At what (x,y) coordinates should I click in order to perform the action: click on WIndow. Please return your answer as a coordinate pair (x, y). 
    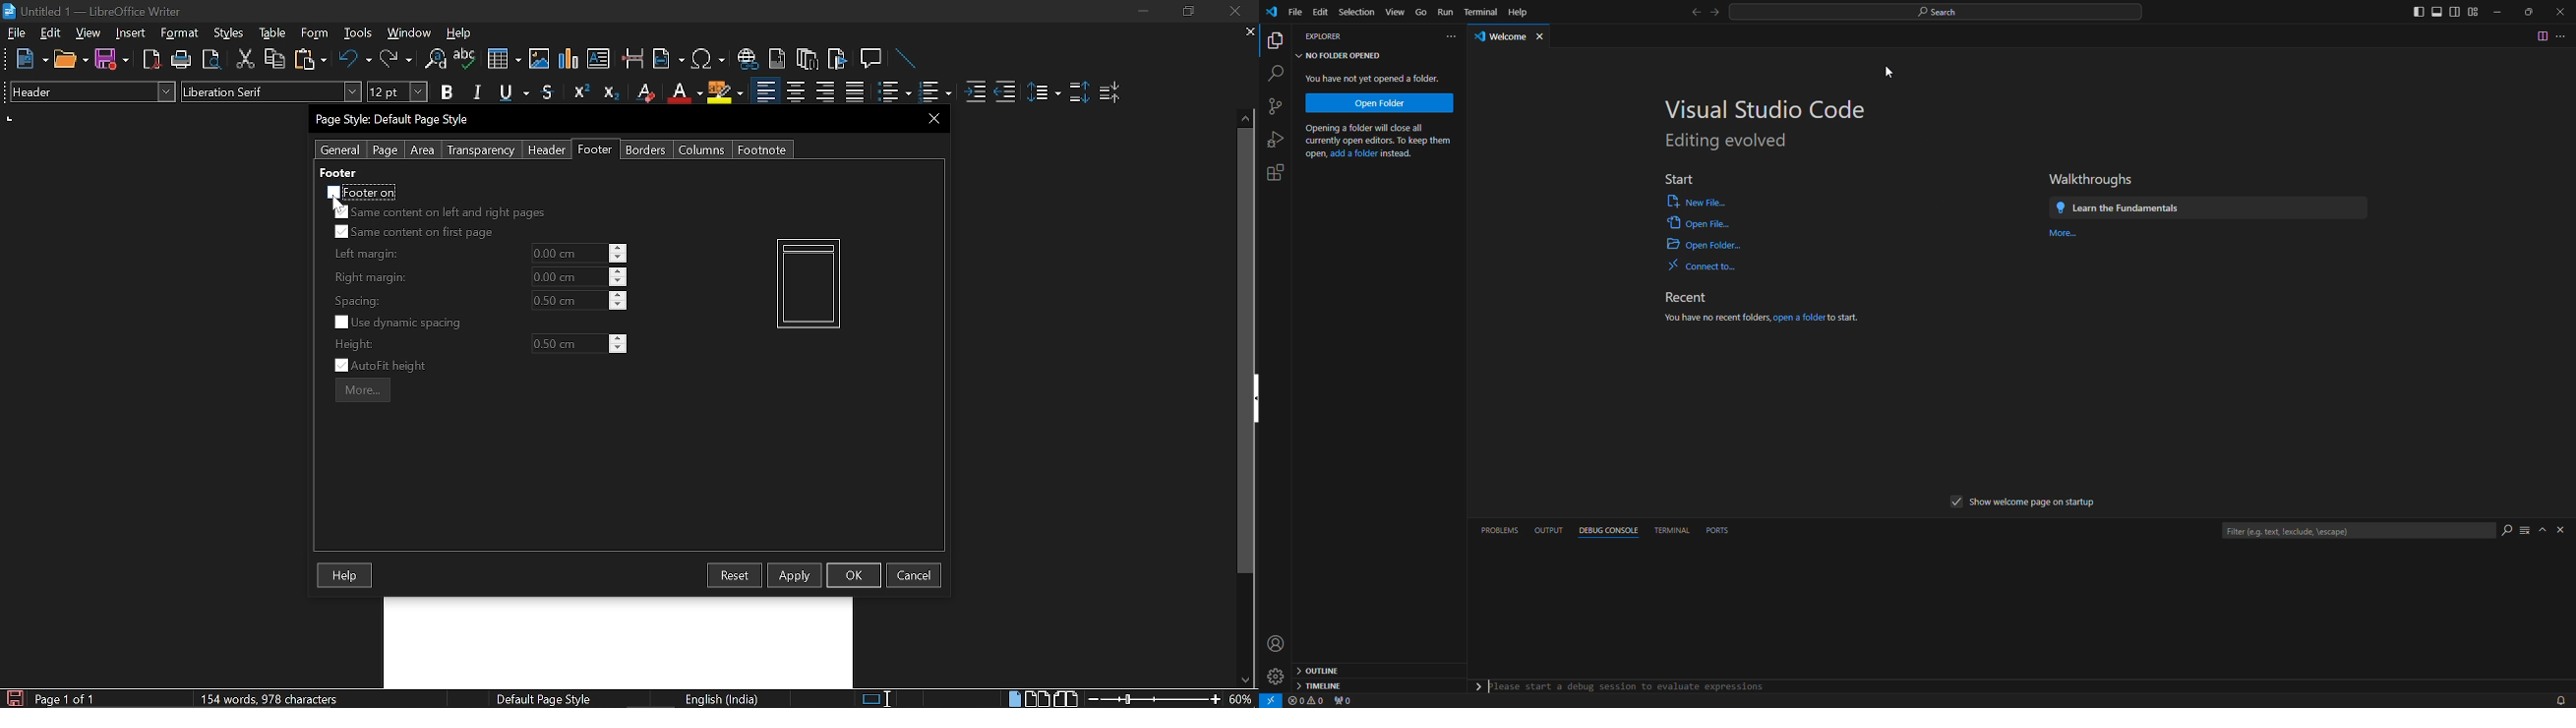
    Looking at the image, I should click on (410, 32).